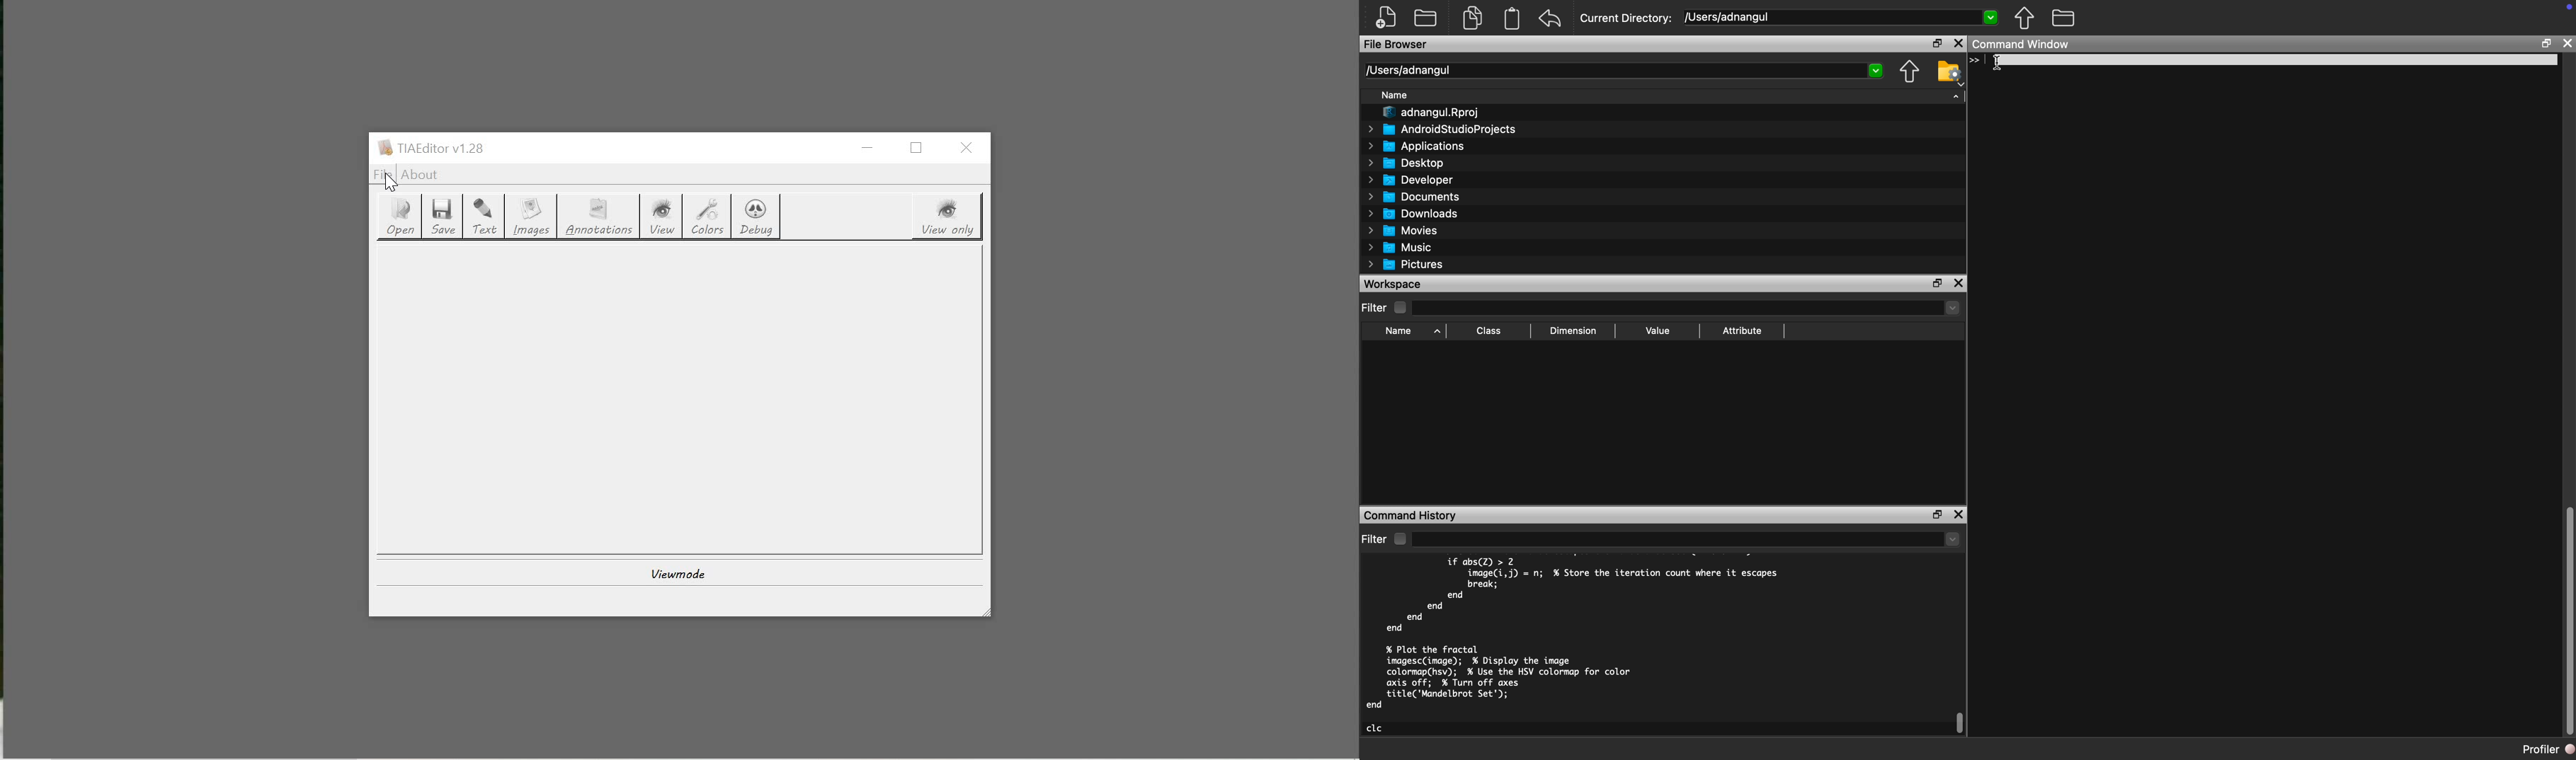 This screenshot has width=2576, height=784. What do you see at coordinates (1622, 71) in the screenshot?
I see `/Users/adnangul ` at bounding box center [1622, 71].